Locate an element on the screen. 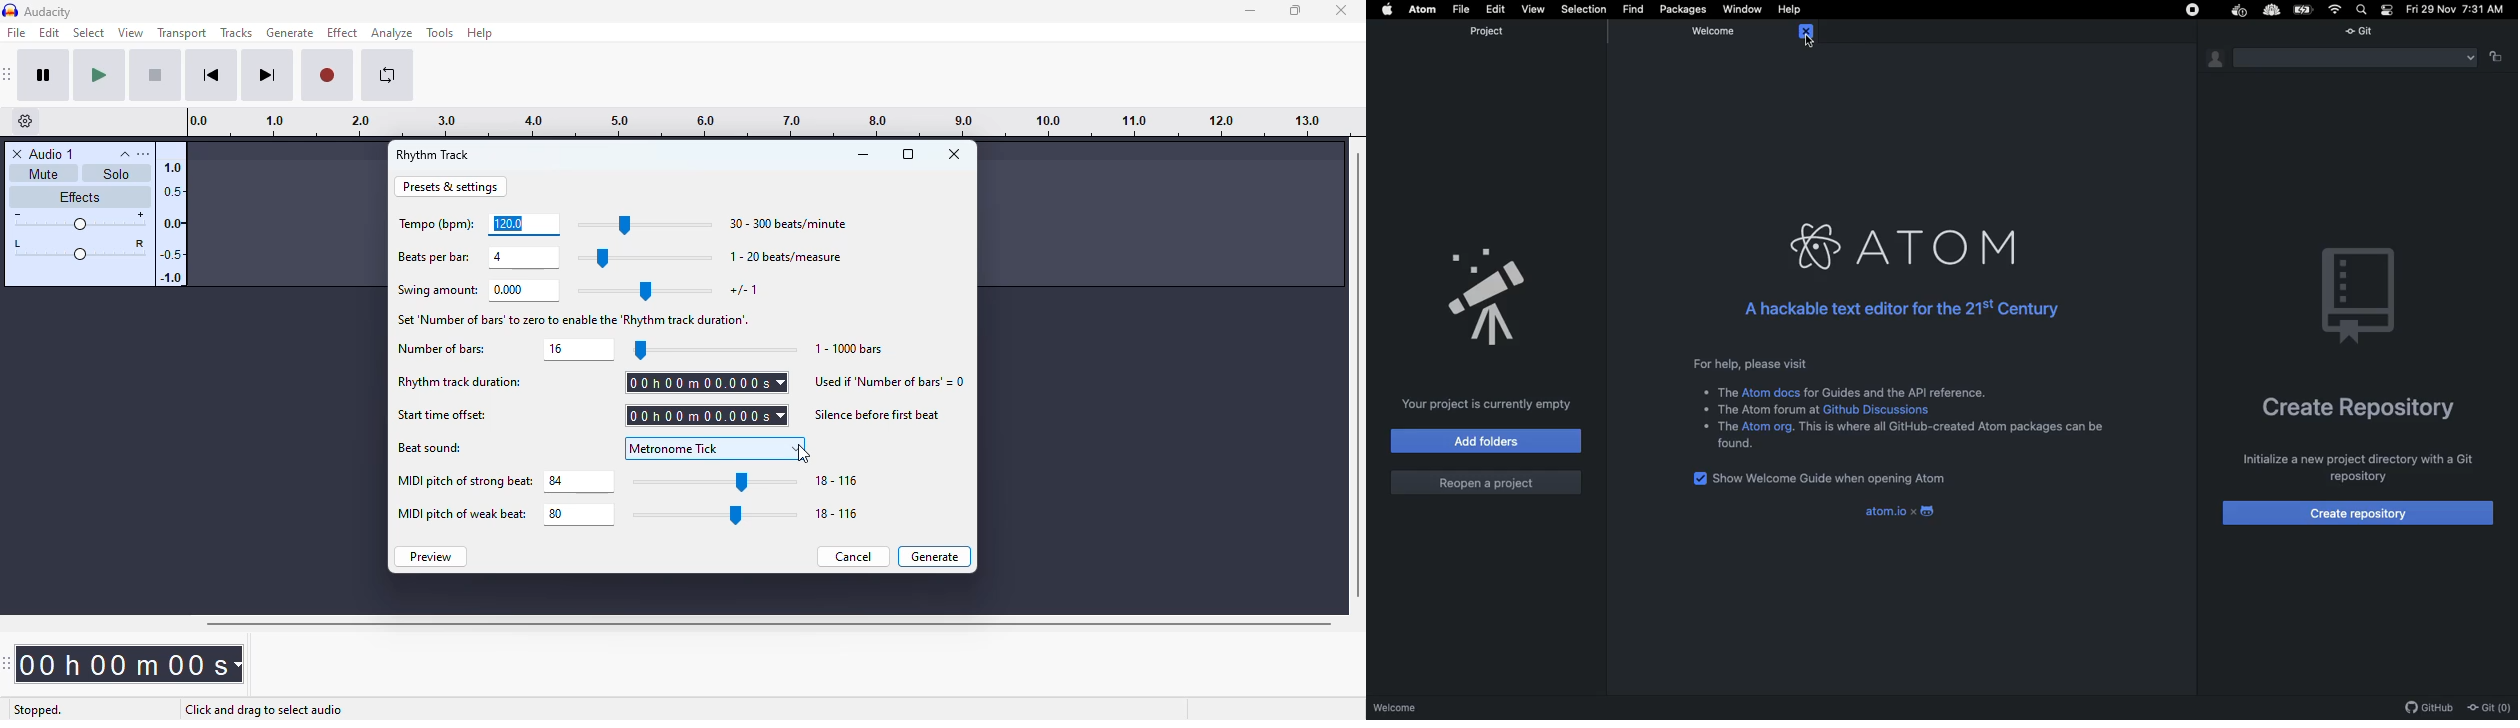  swing amount is located at coordinates (437, 291).